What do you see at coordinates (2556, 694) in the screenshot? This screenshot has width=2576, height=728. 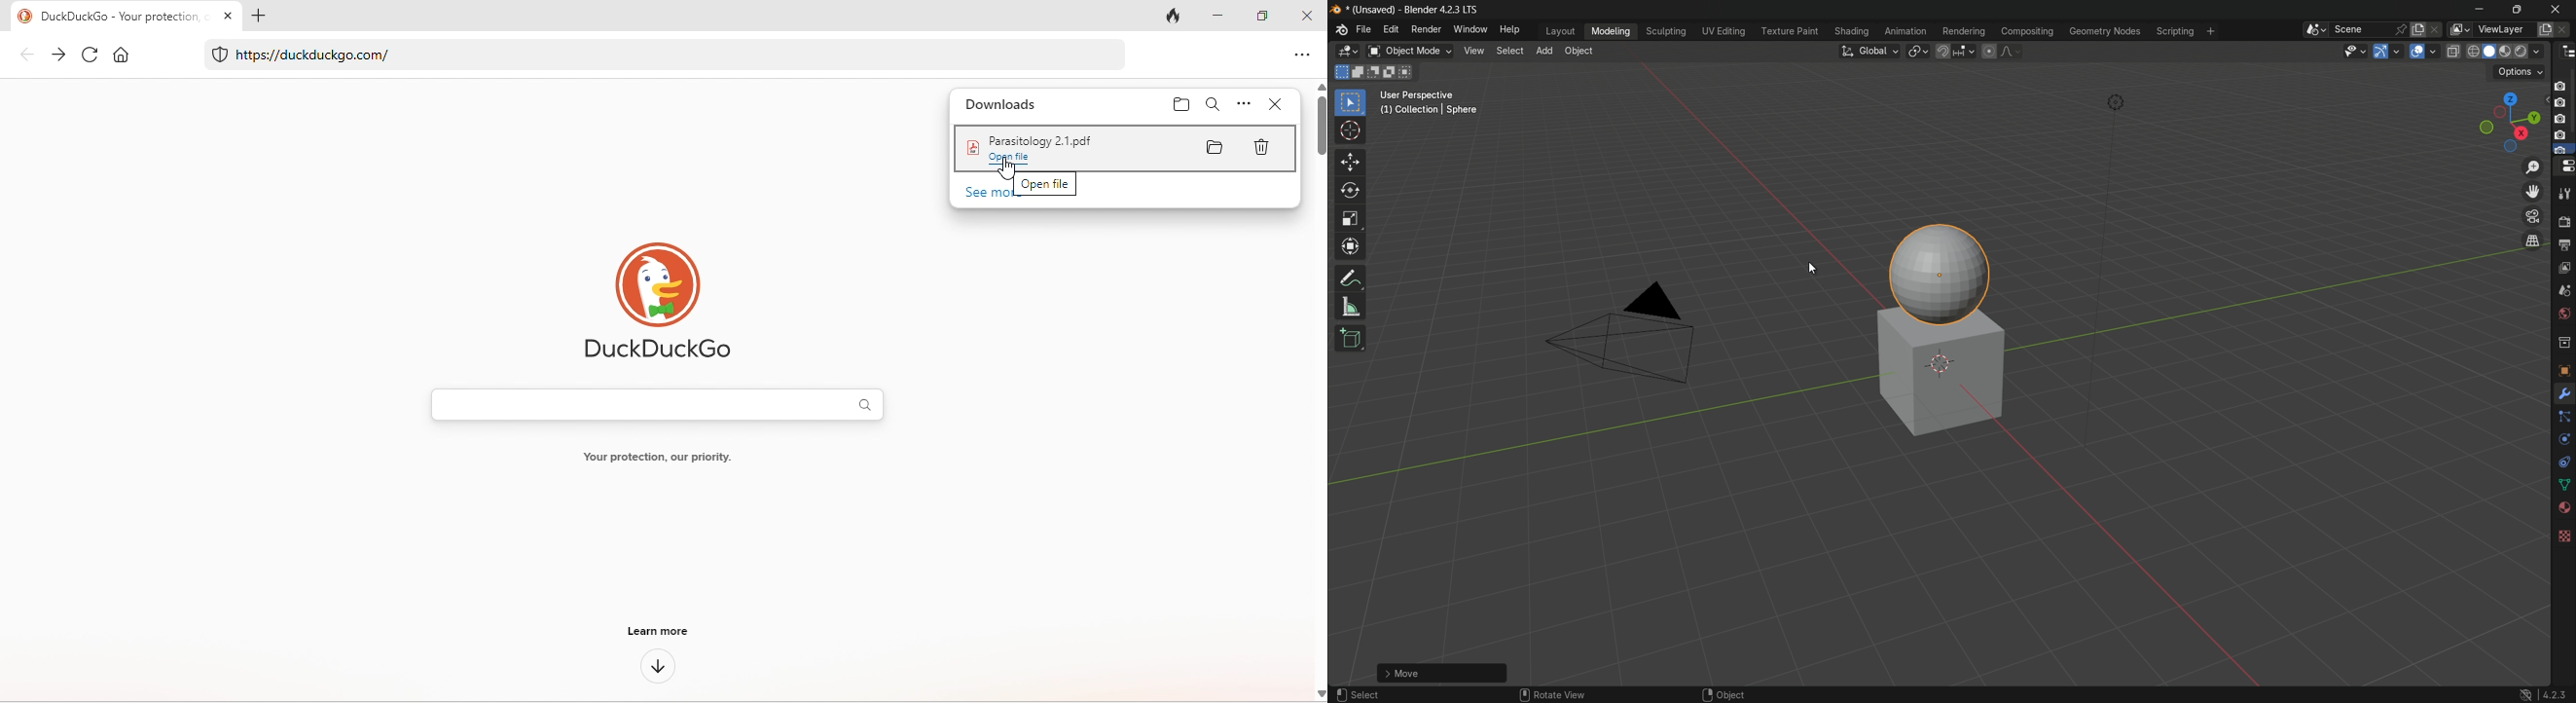 I see `4.2.3` at bounding box center [2556, 694].